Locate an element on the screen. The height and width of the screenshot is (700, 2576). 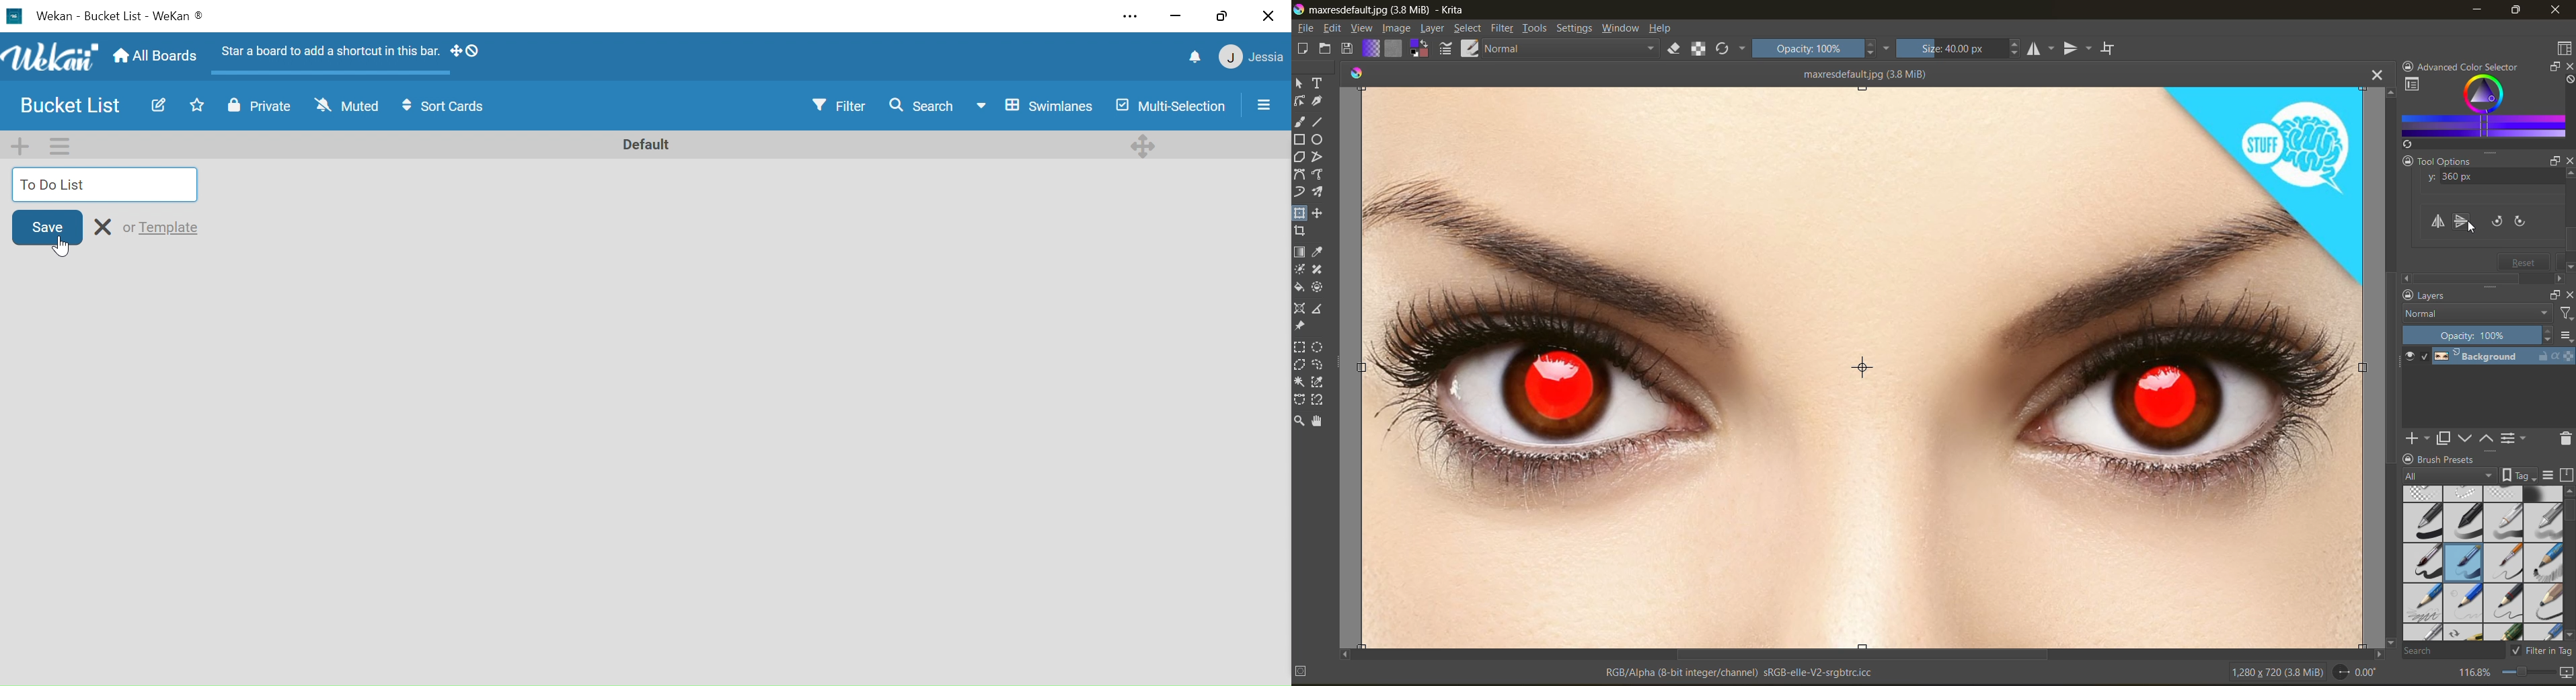
maxresdefault (34 MiB) is located at coordinates (1867, 73).